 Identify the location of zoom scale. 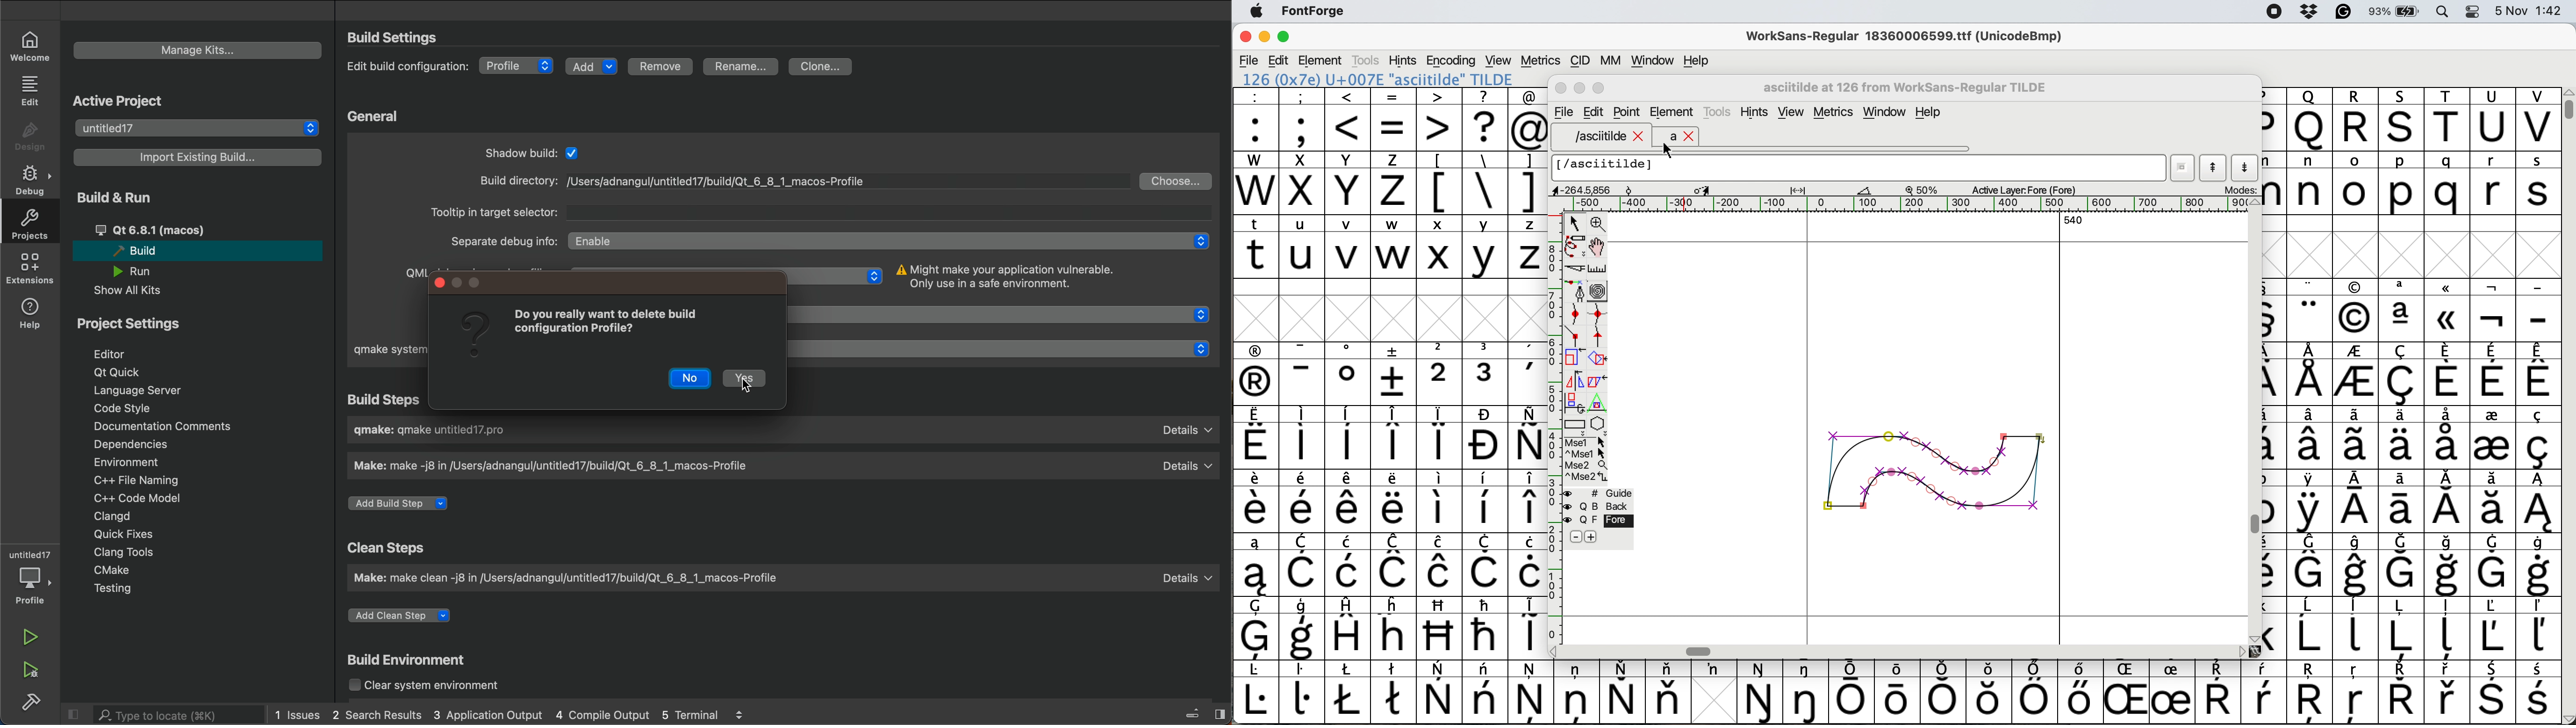
(1925, 189).